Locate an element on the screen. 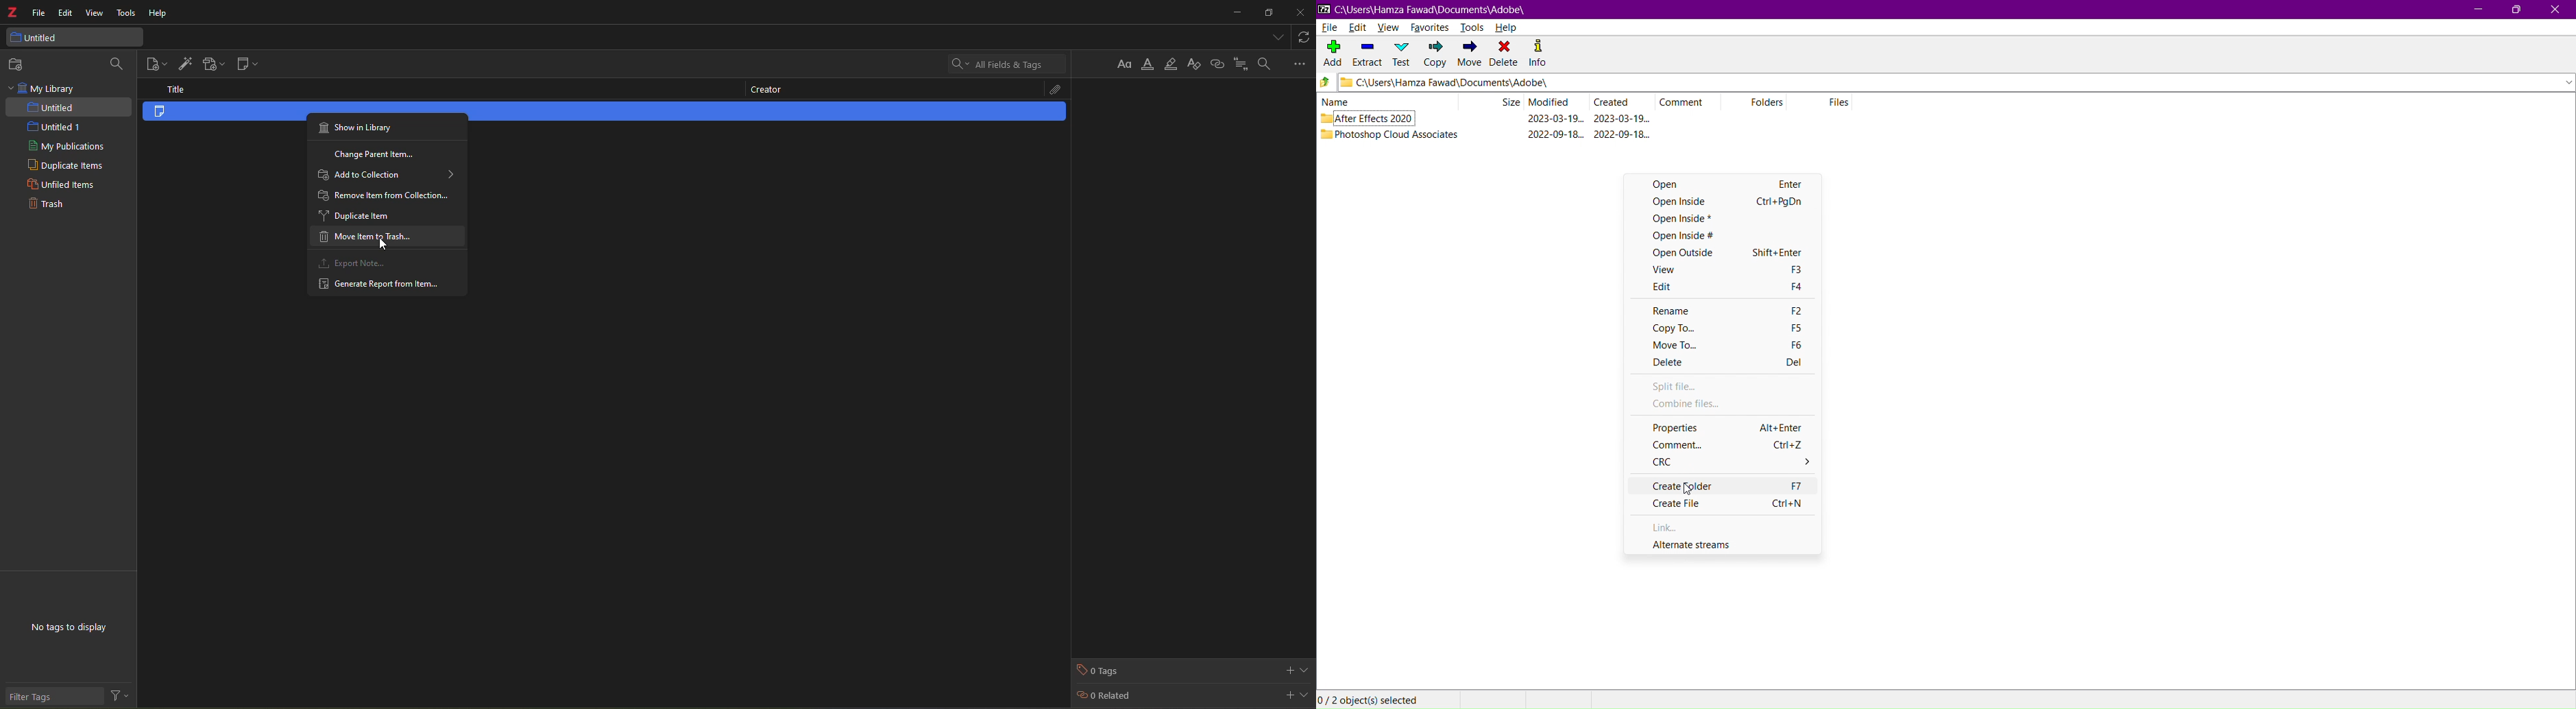 The width and height of the screenshot is (2576, 728). generate report from item is located at coordinates (378, 285).